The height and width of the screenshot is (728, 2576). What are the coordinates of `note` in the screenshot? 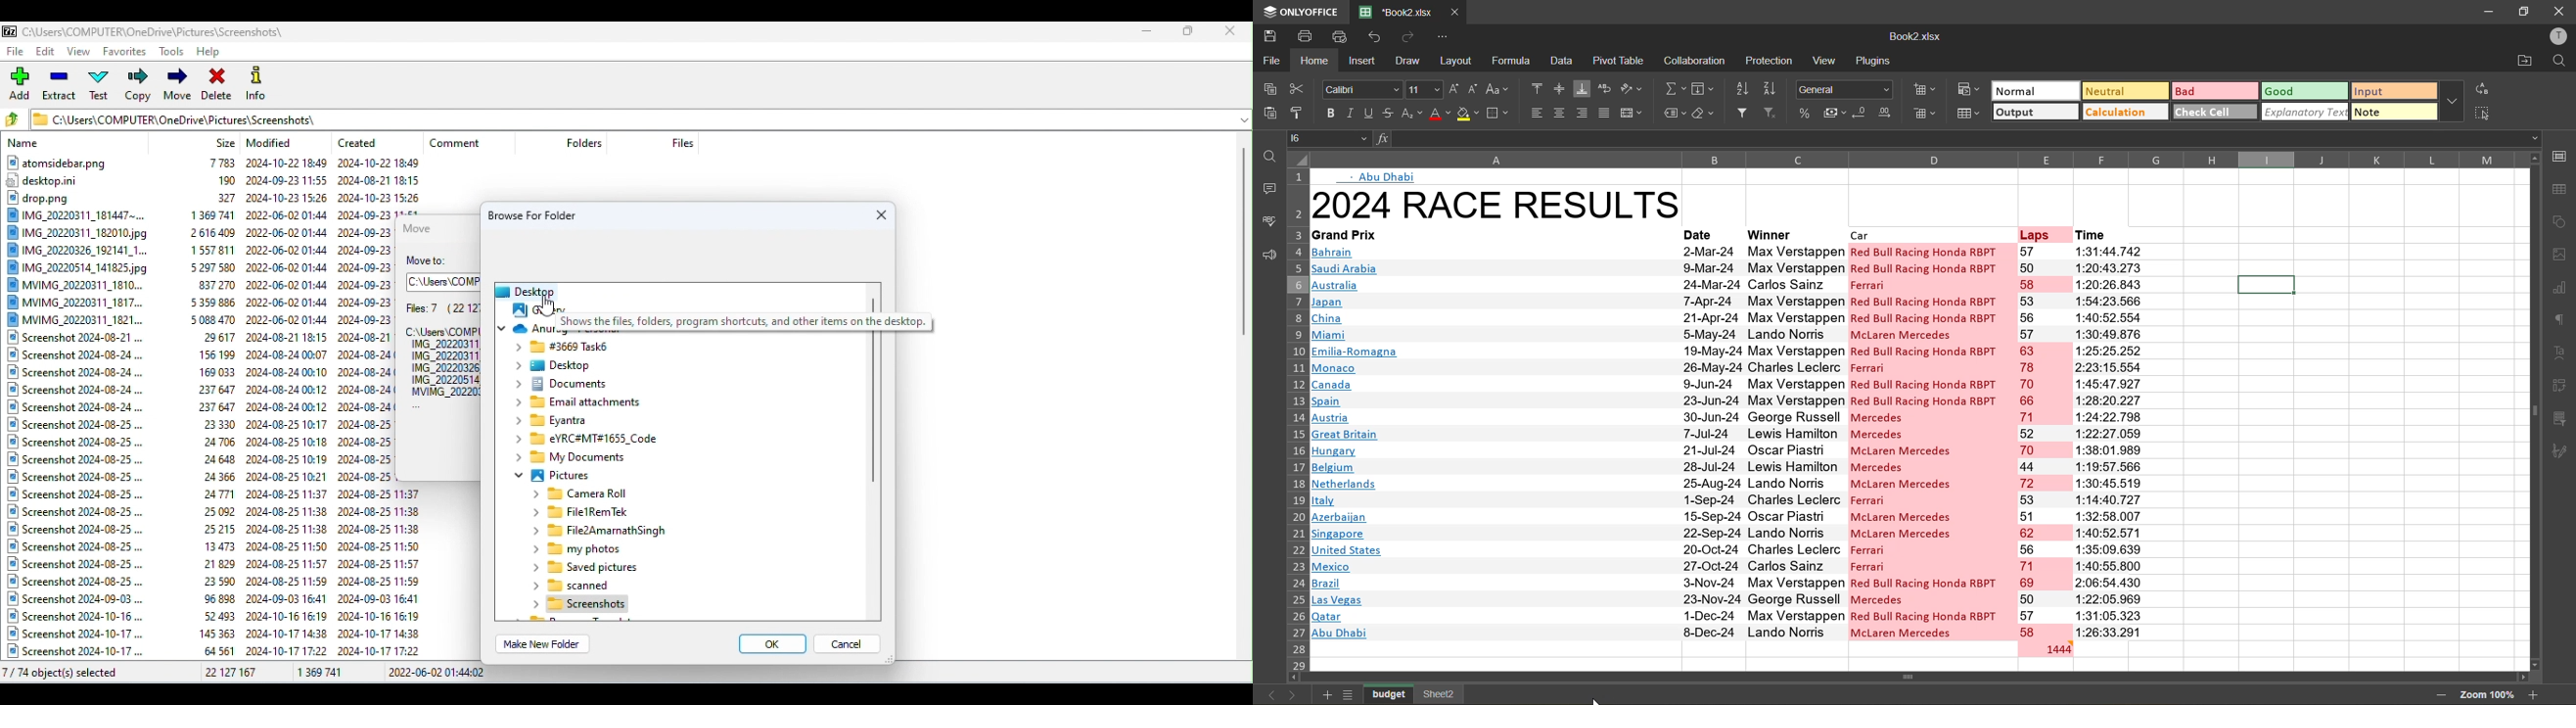 It's located at (2395, 112).